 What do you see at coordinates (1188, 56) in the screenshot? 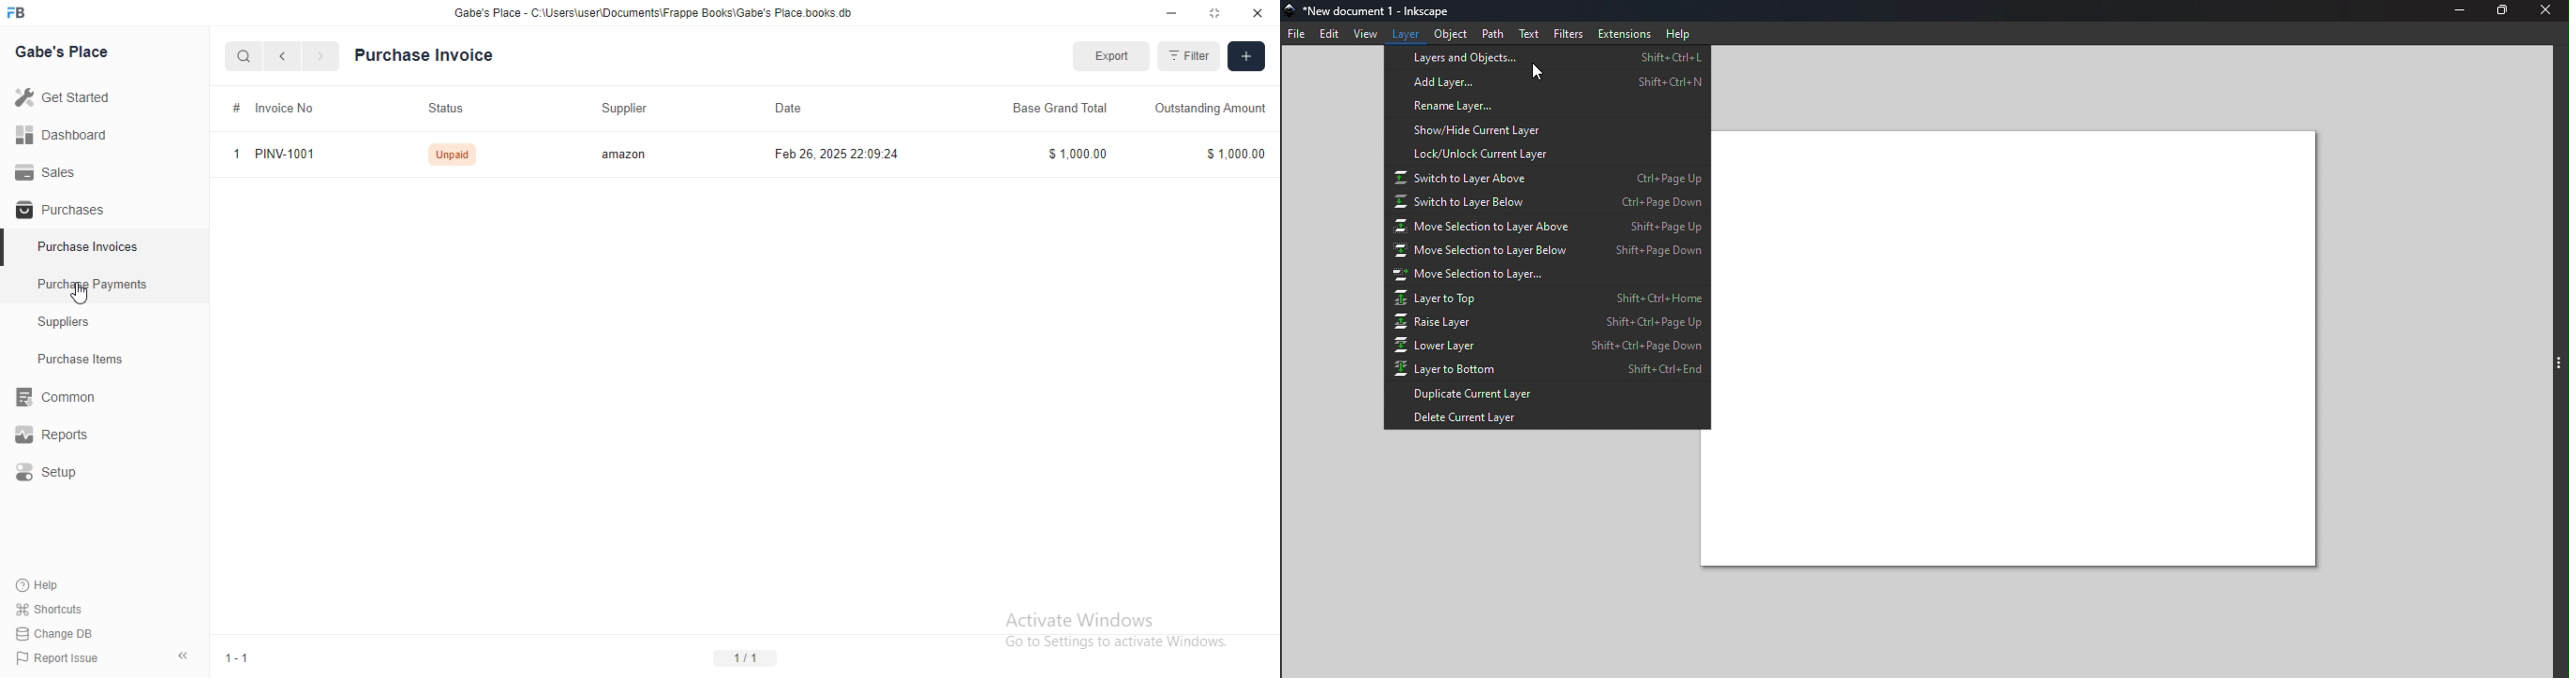
I see `Filter` at bounding box center [1188, 56].